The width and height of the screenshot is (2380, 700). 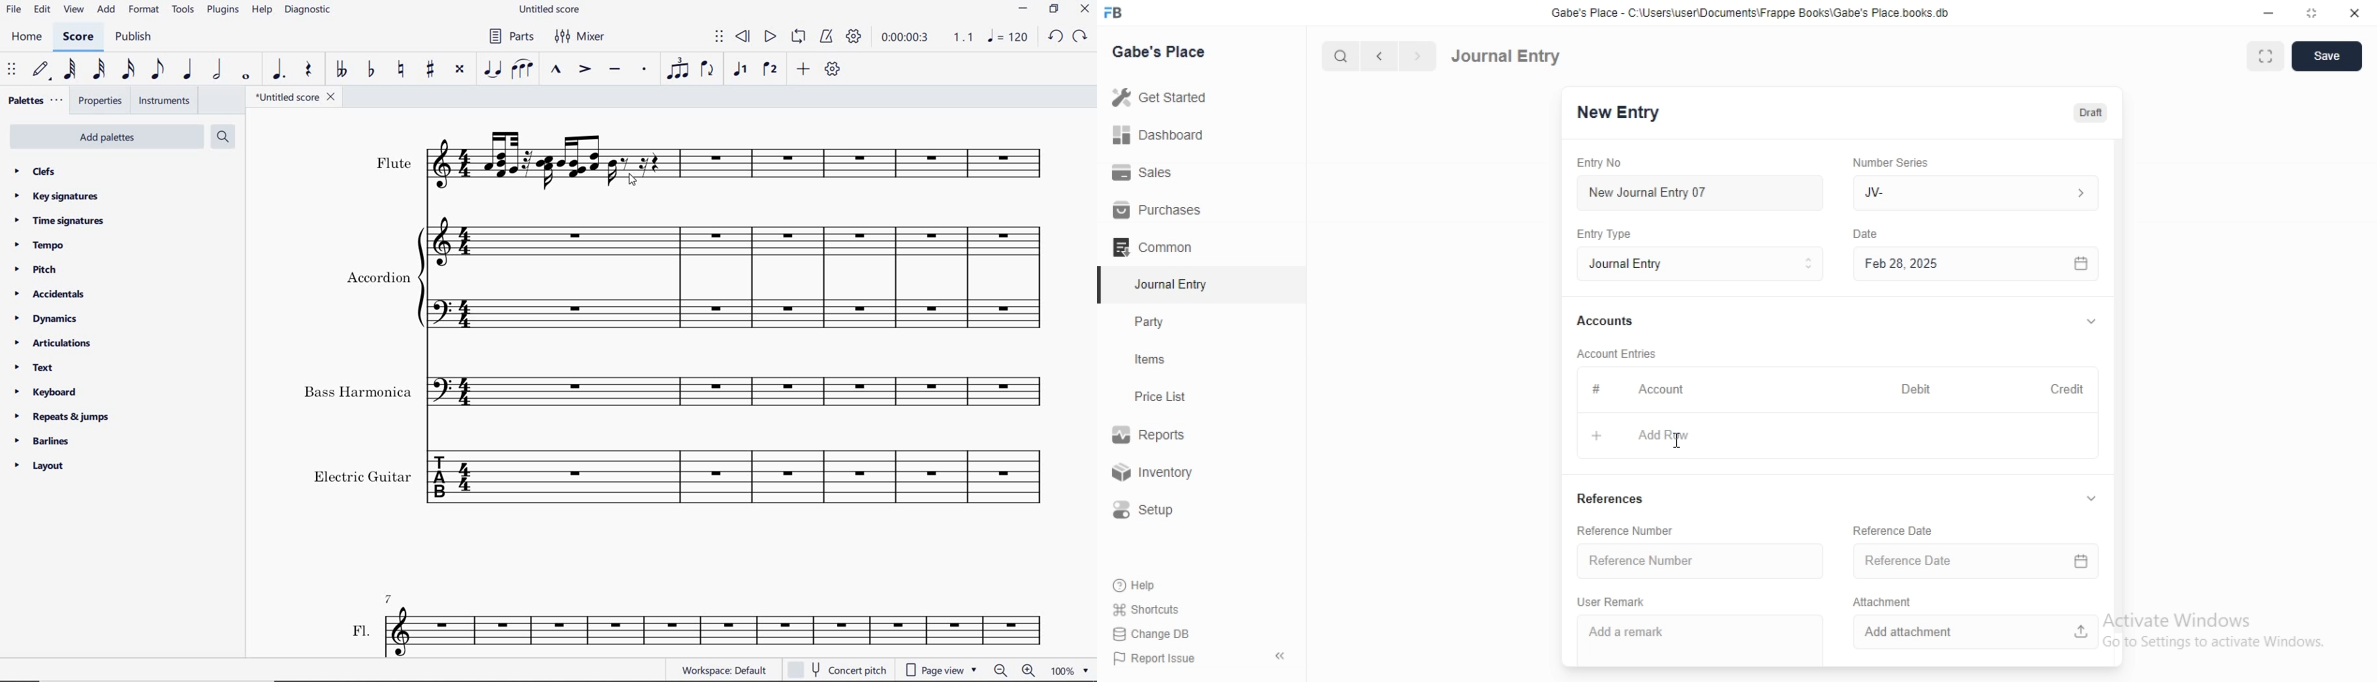 What do you see at coordinates (1282, 657) in the screenshot?
I see `«` at bounding box center [1282, 657].